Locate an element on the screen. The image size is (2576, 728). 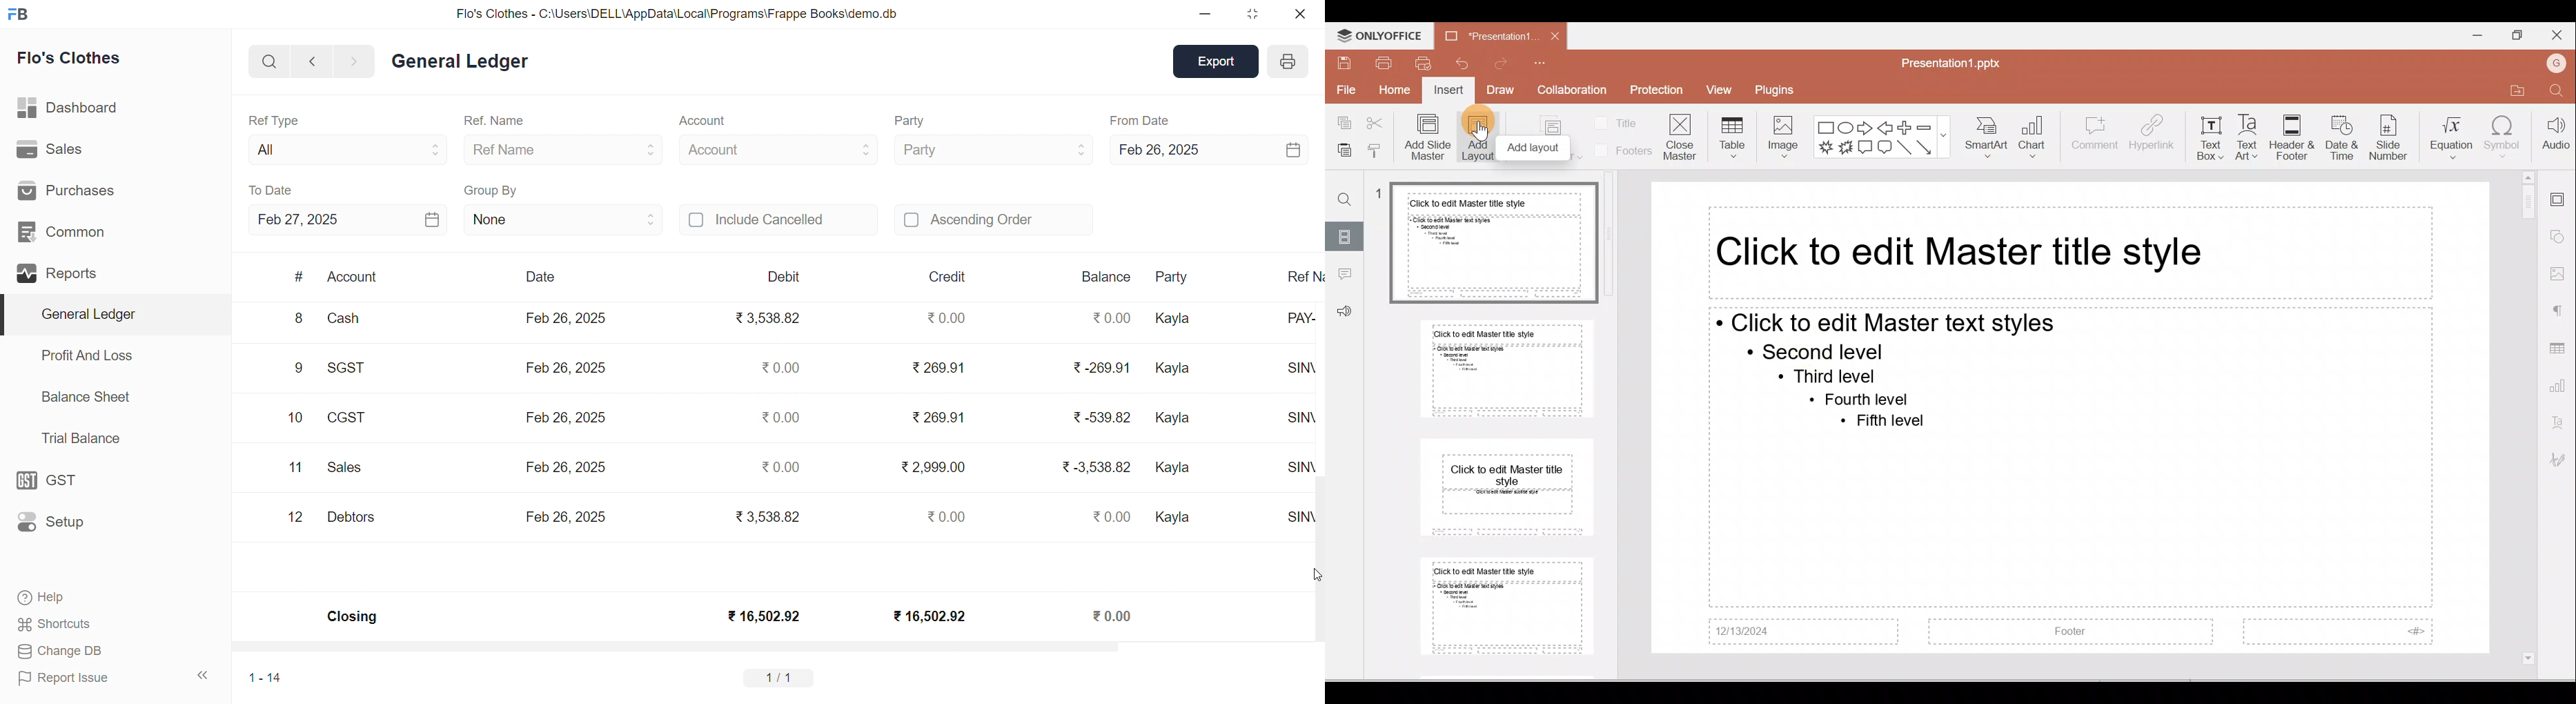
Symbol is located at coordinates (2505, 139).